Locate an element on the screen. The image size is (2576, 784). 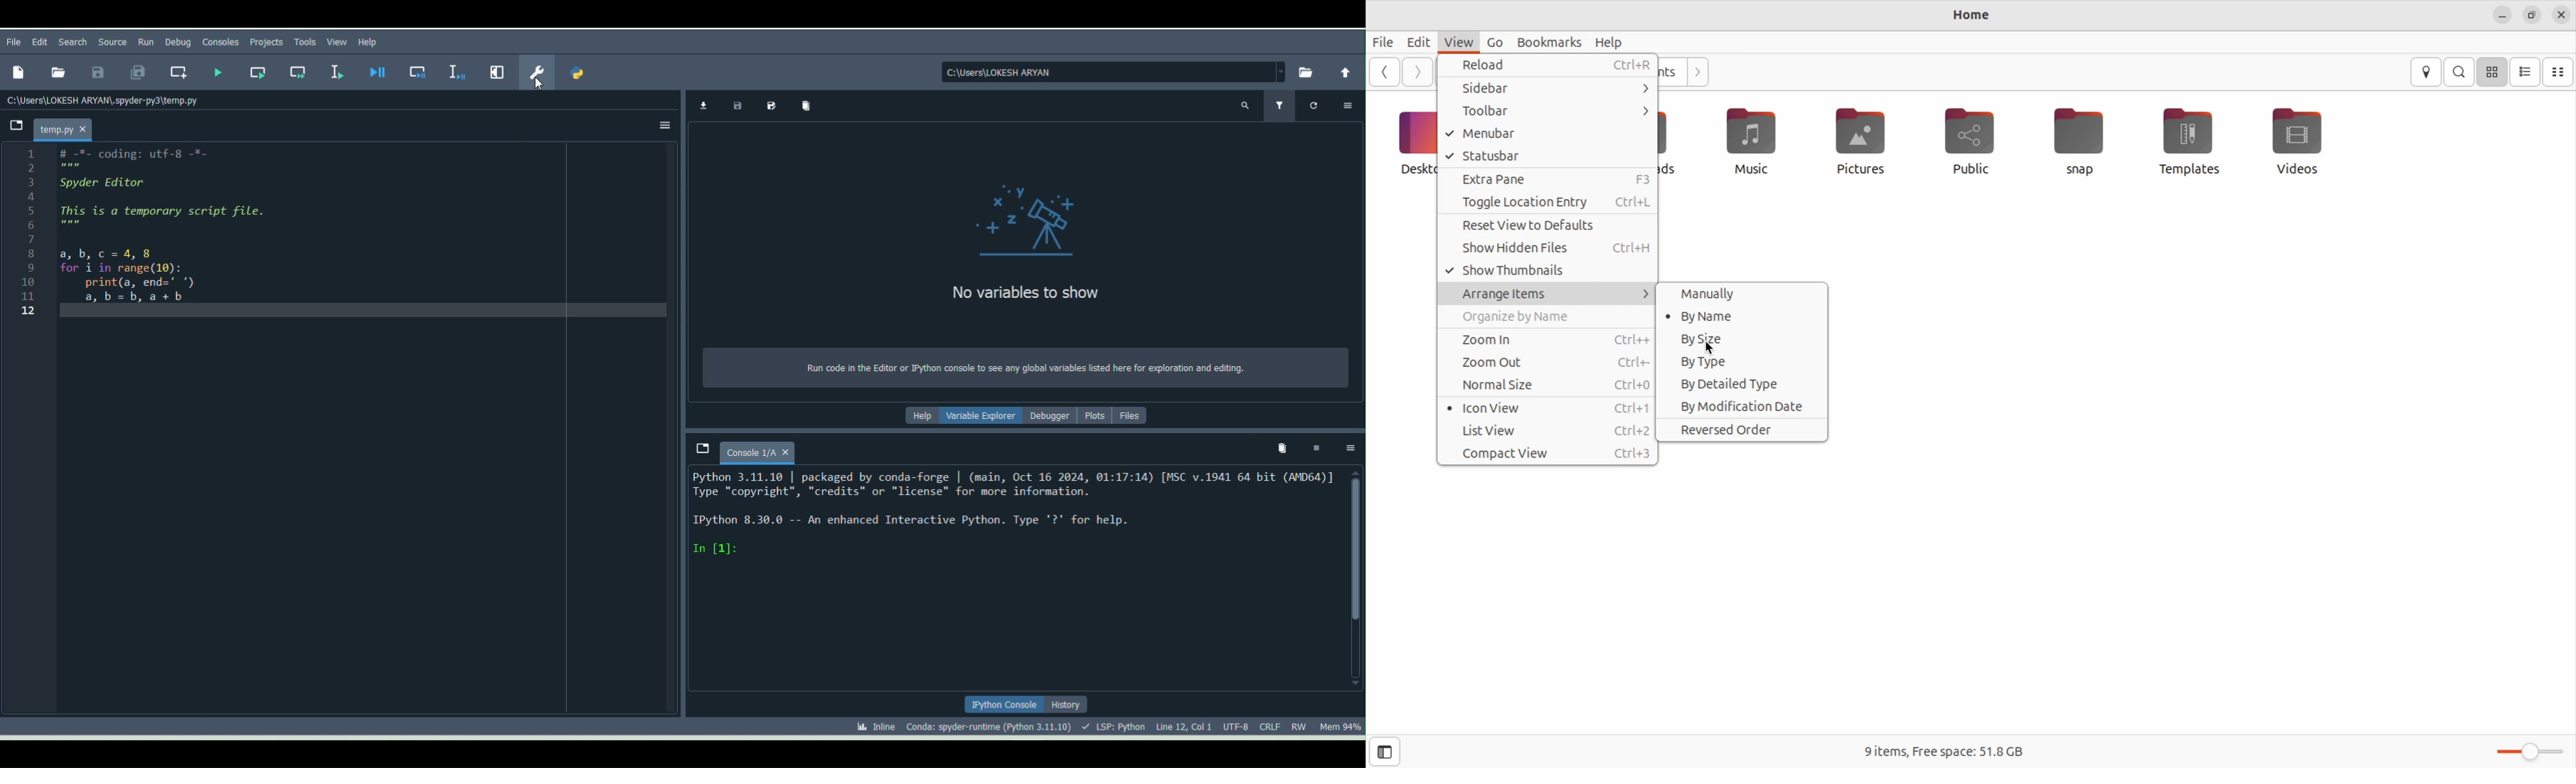
File permissions is located at coordinates (1301, 724).